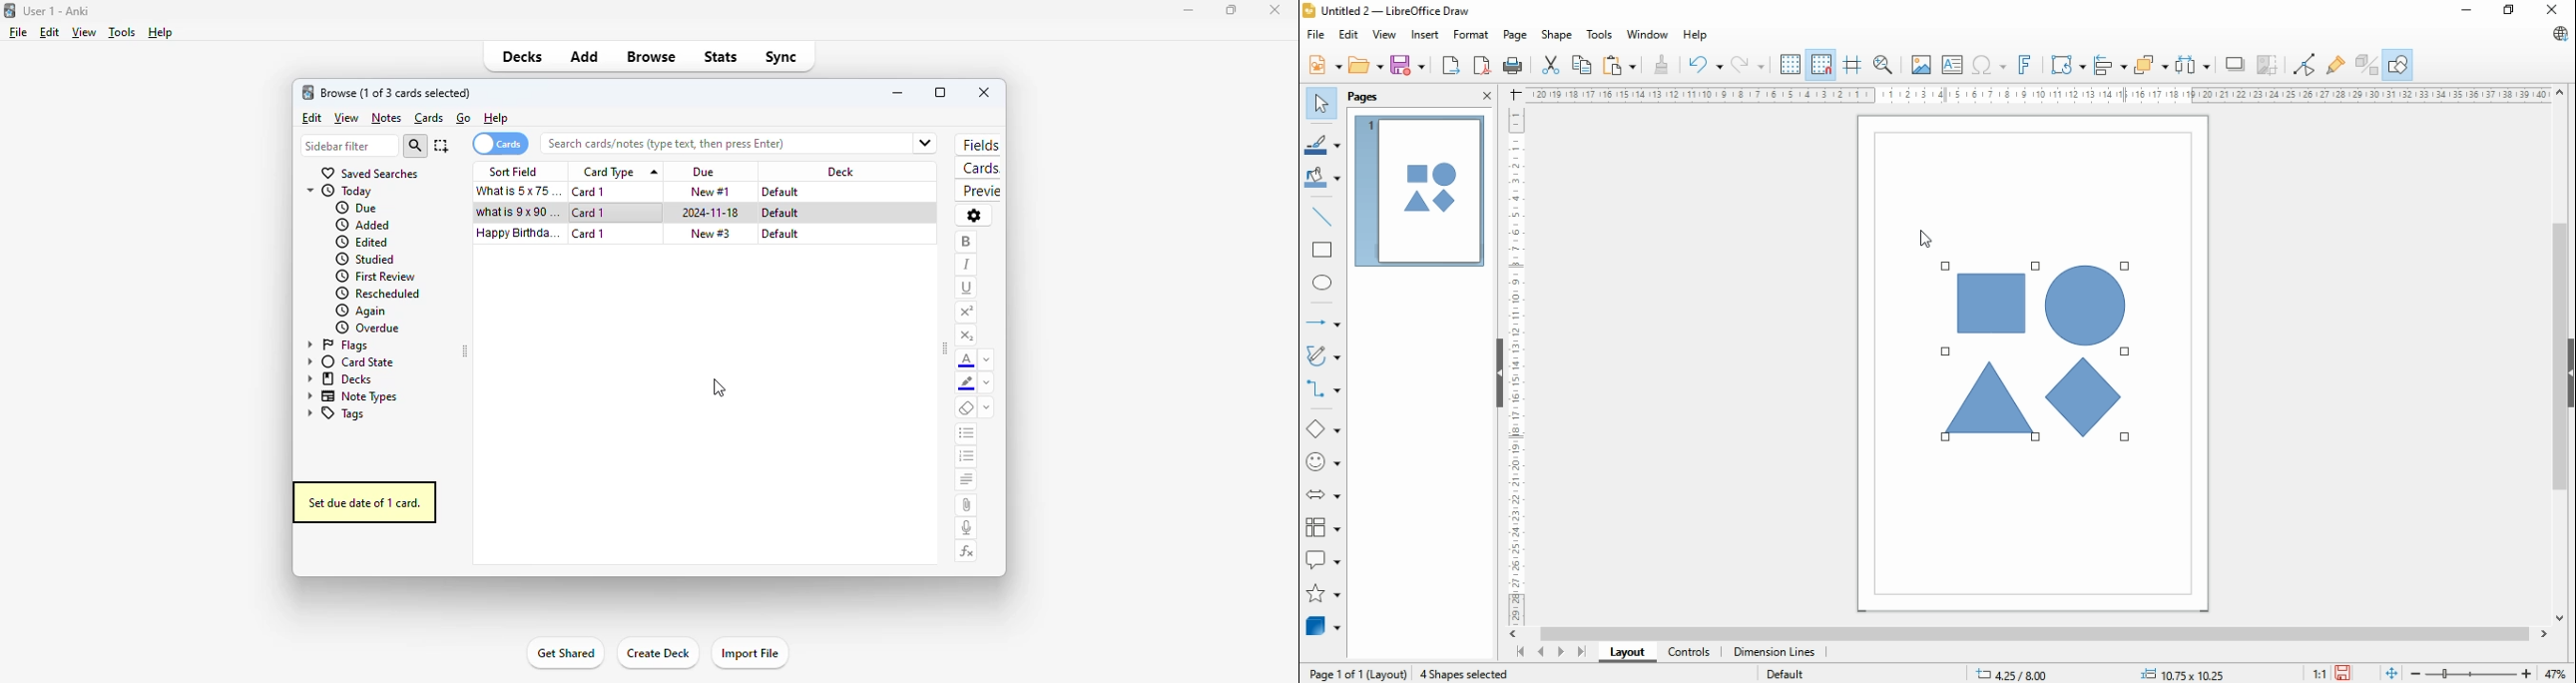  Describe the element at coordinates (1518, 652) in the screenshot. I see `first page` at that location.